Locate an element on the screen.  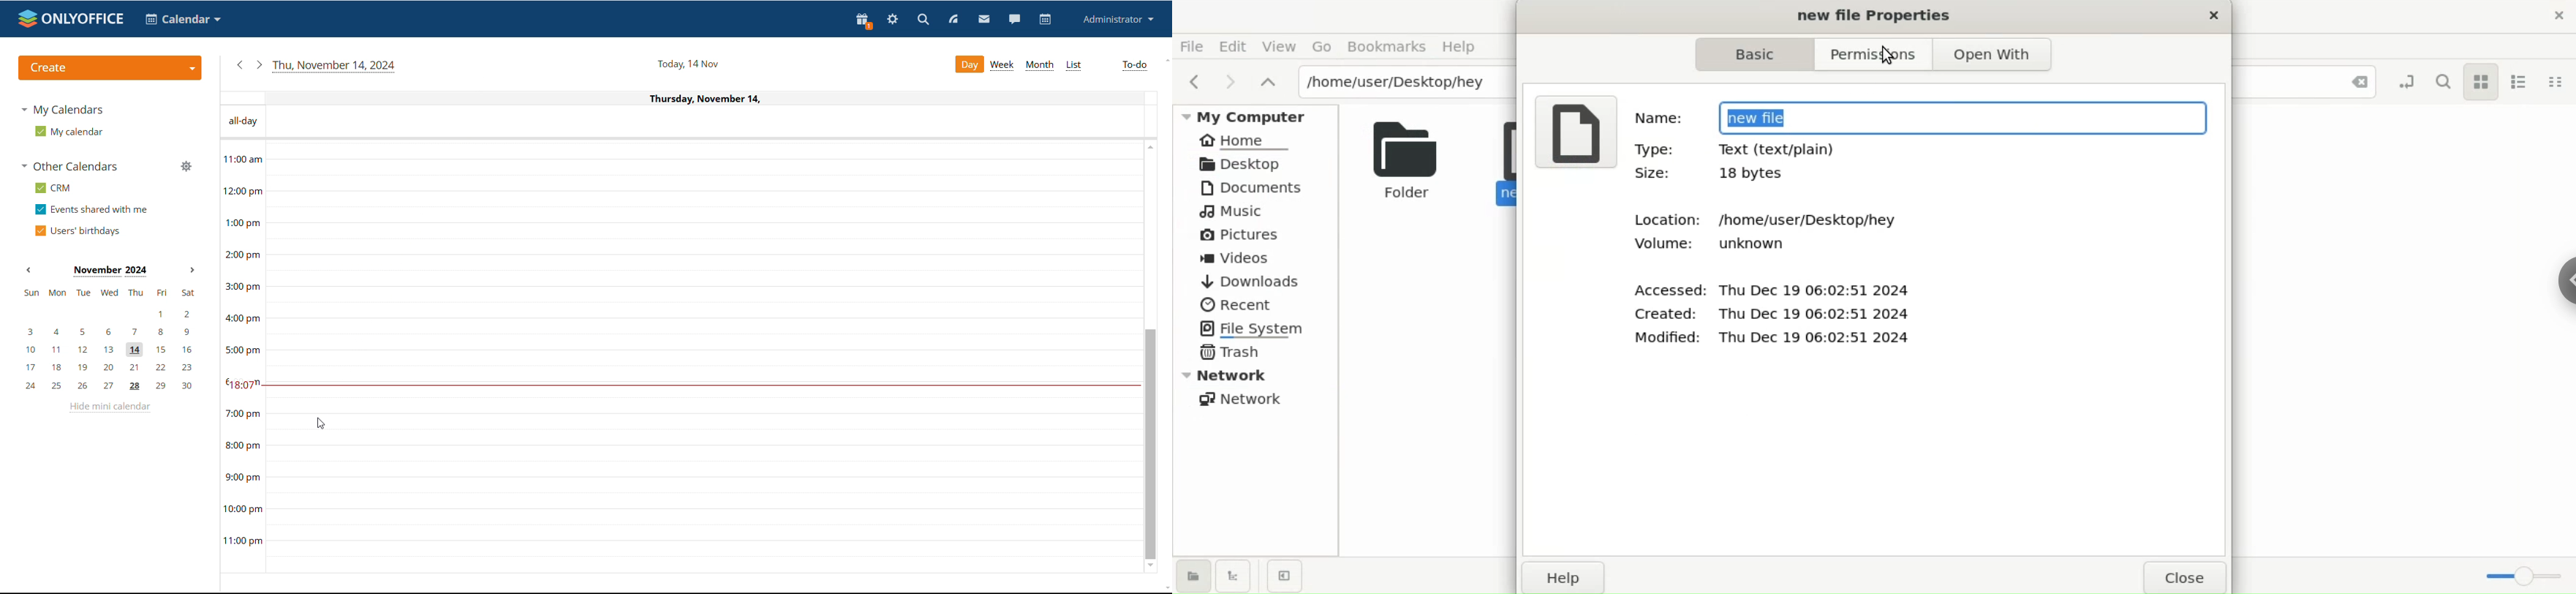
30 min time block is located at coordinates (705, 167).